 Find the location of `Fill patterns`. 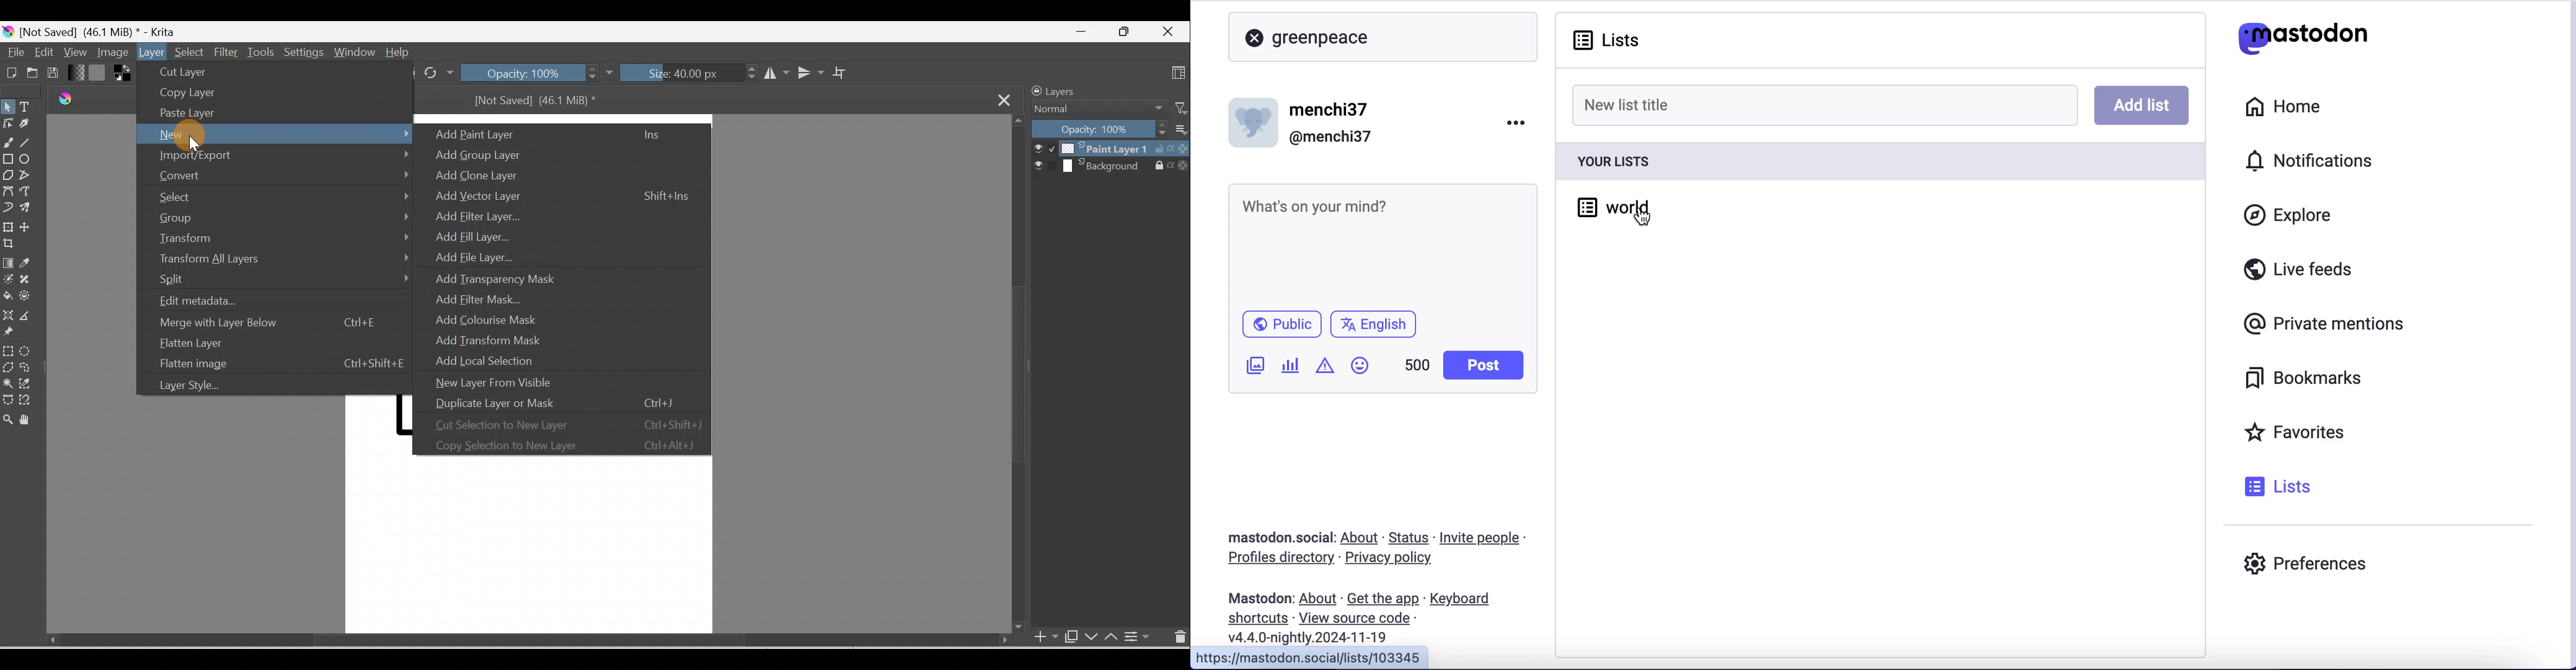

Fill patterns is located at coordinates (100, 74).